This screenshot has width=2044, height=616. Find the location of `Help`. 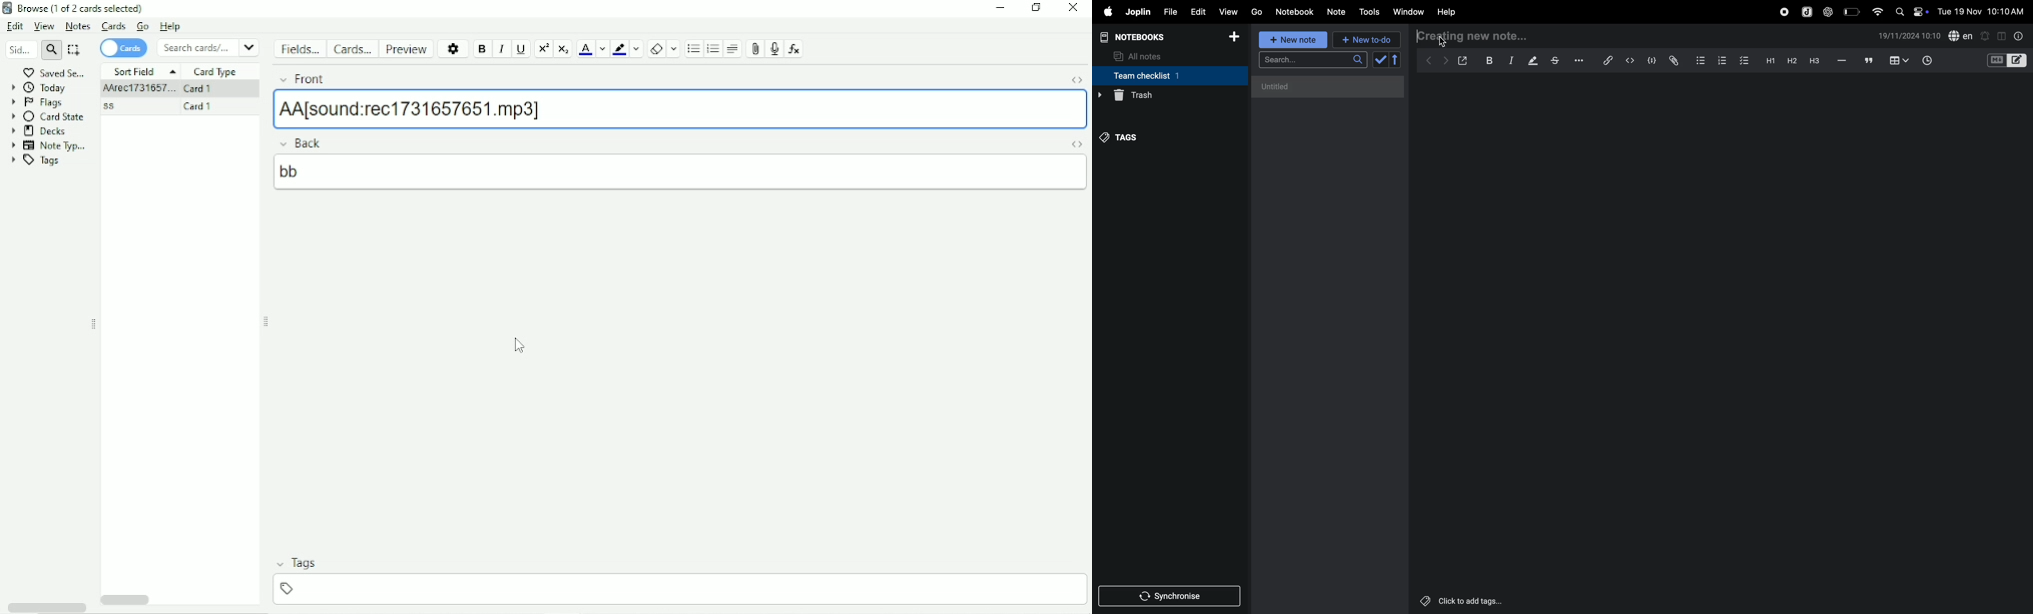

Help is located at coordinates (169, 26).